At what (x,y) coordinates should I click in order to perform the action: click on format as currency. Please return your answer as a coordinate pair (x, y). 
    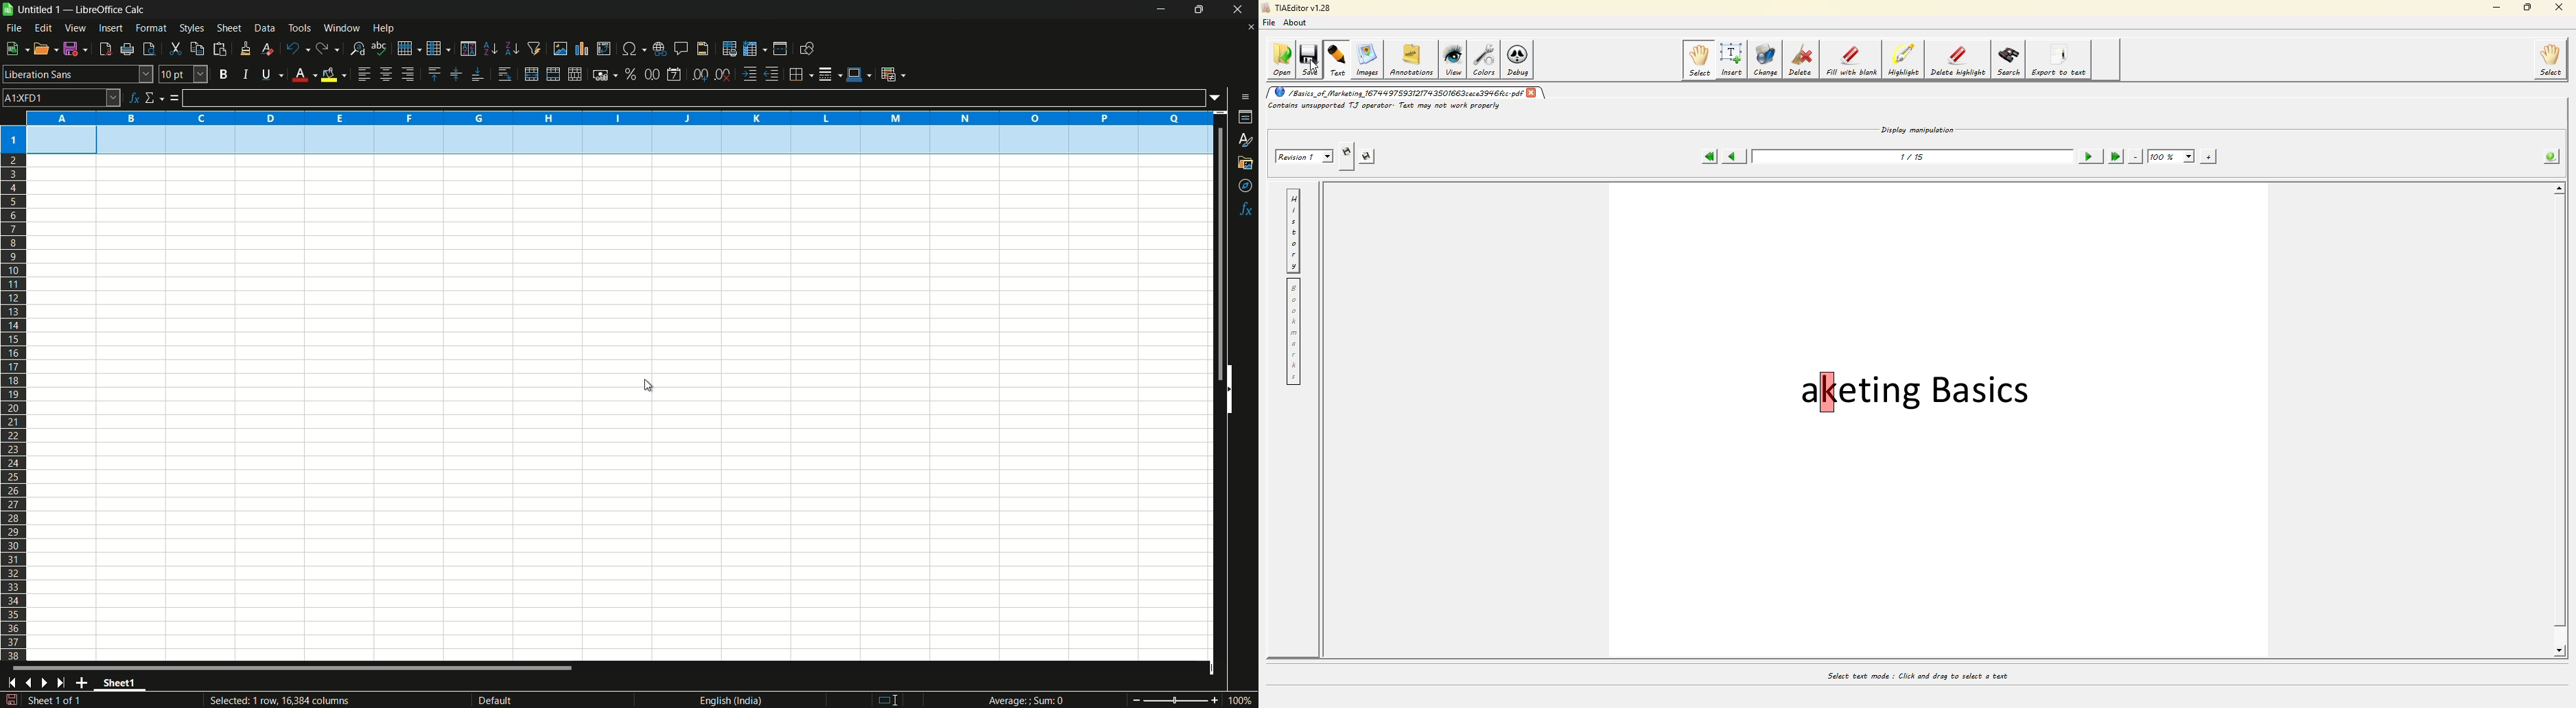
    Looking at the image, I should click on (605, 75).